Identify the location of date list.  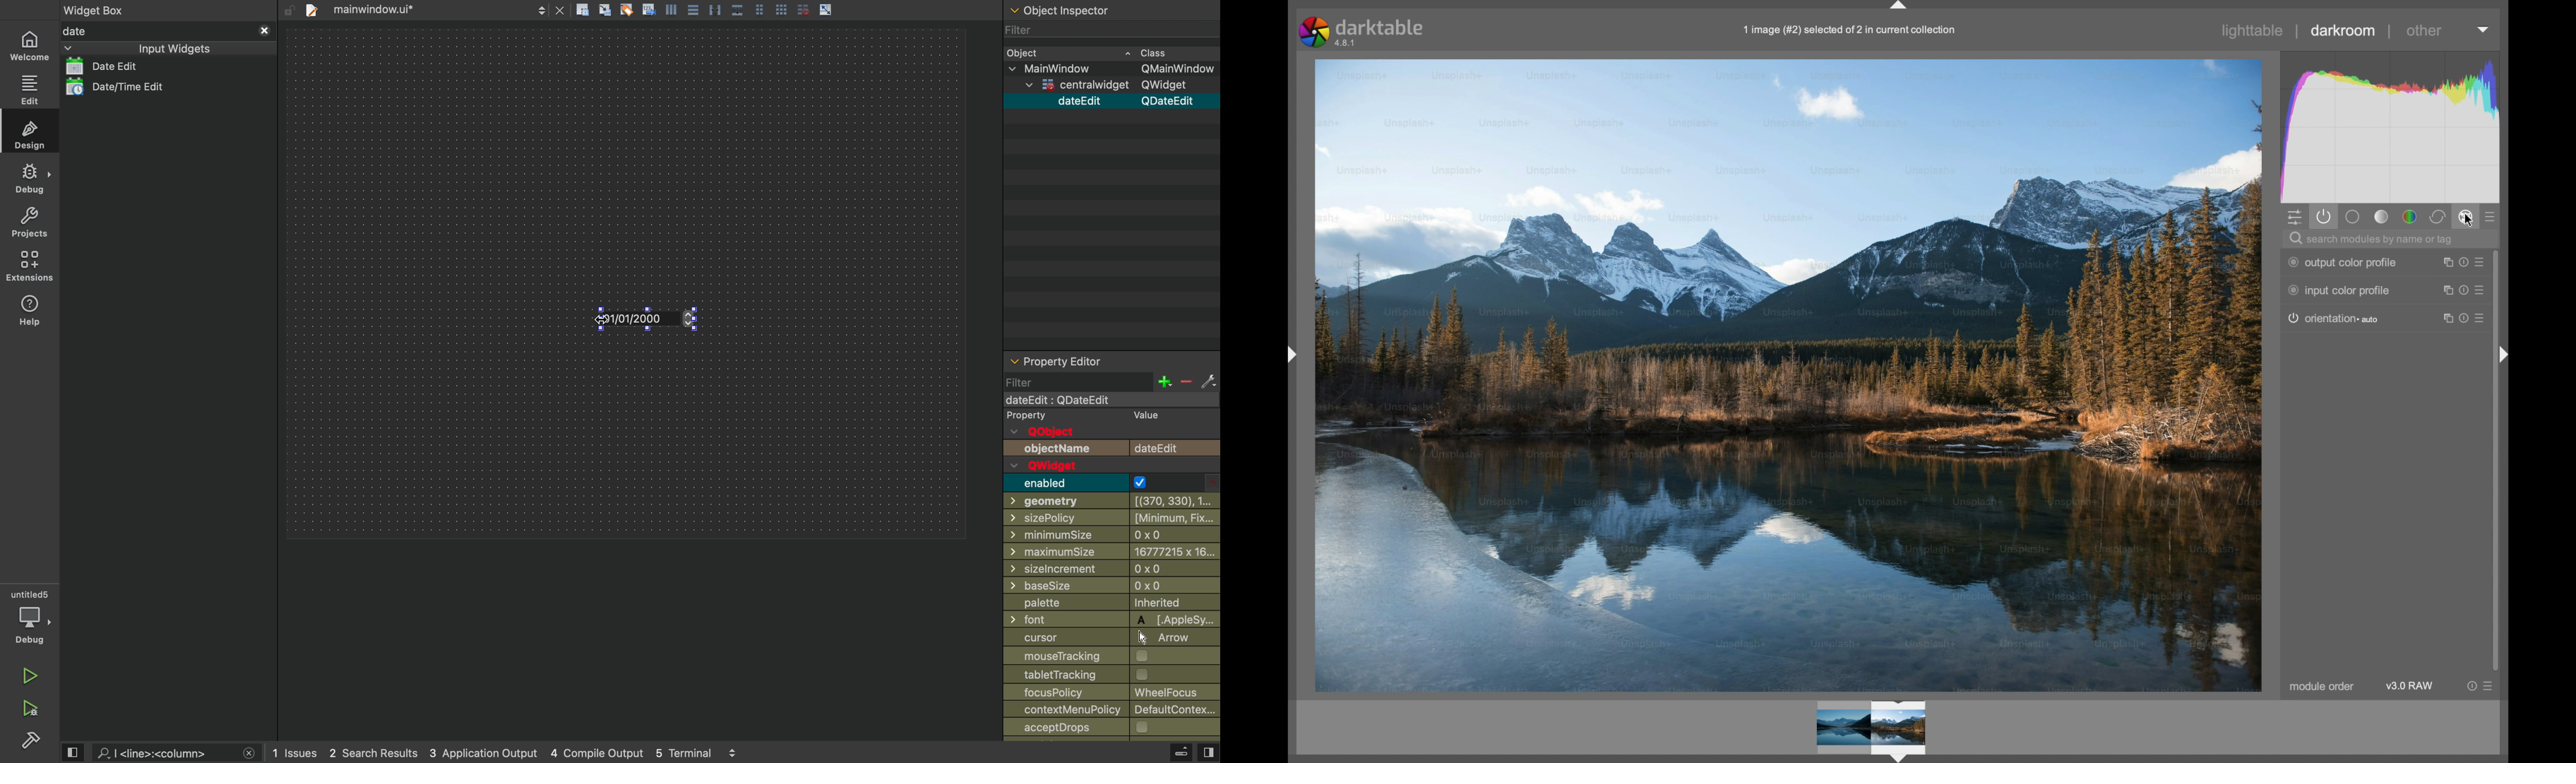
(125, 66).